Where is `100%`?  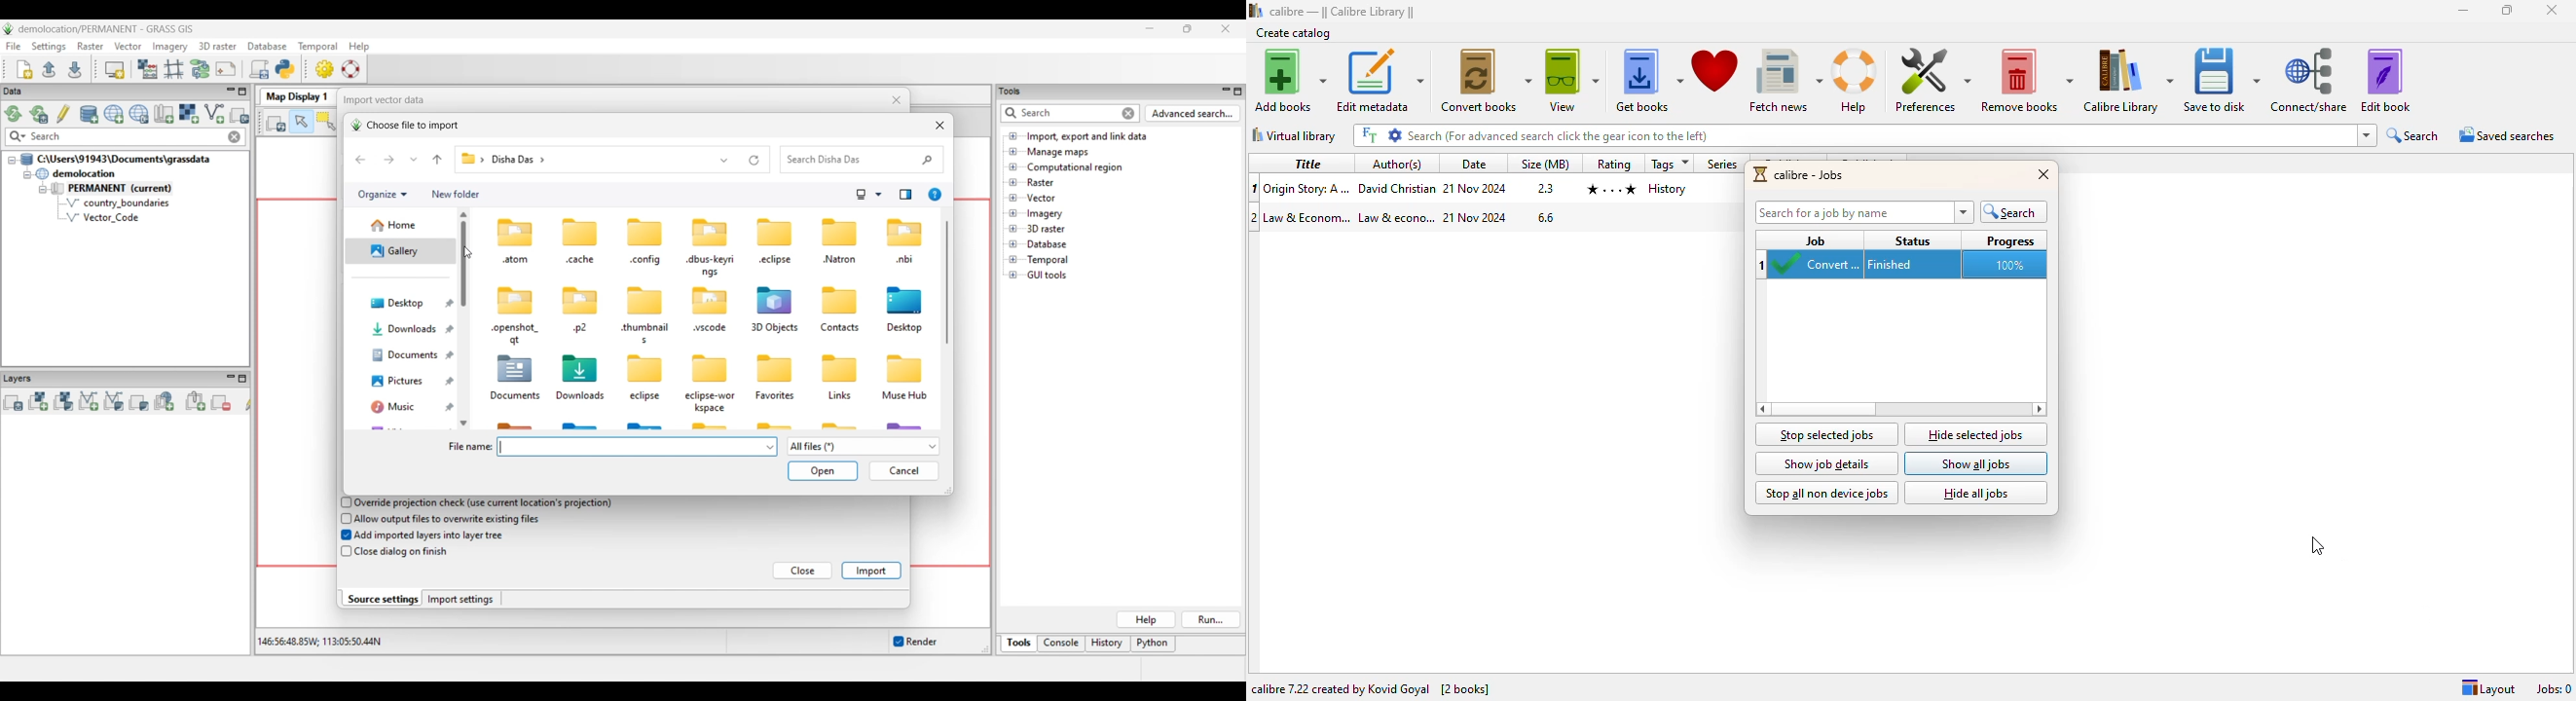 100% is located at coordinates (2008, 265).